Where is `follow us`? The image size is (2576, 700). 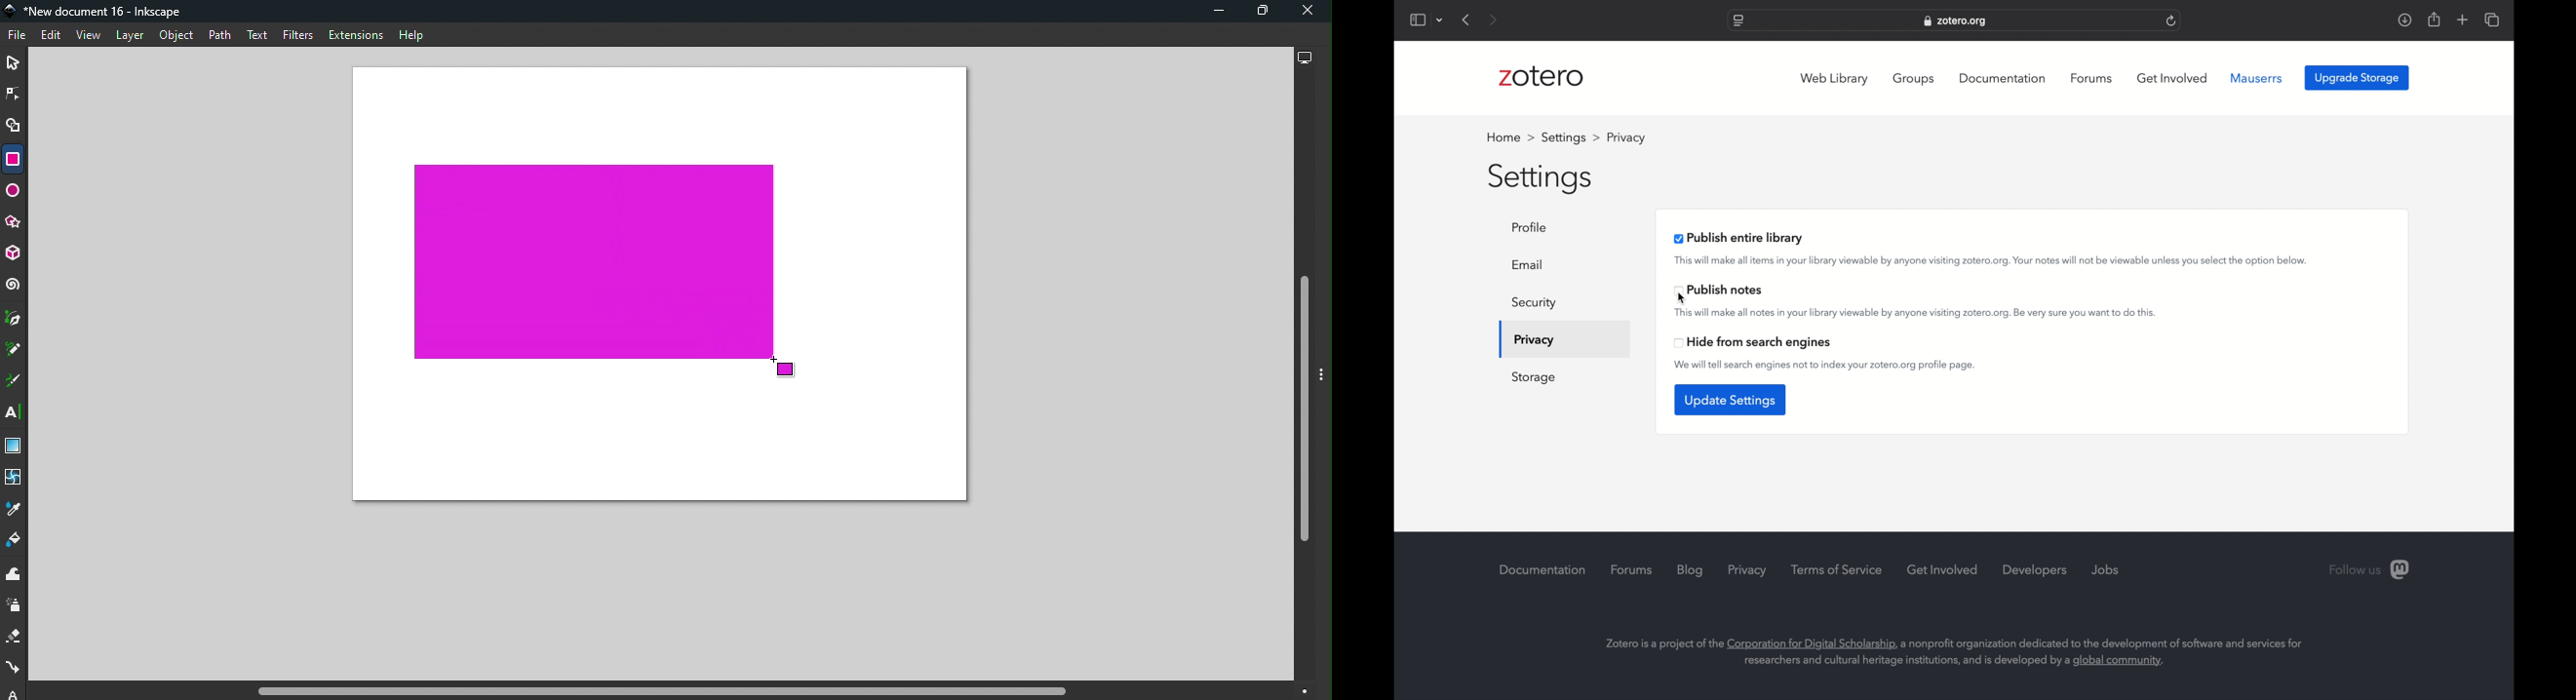
follow us is located at coordinates (2370, 570).